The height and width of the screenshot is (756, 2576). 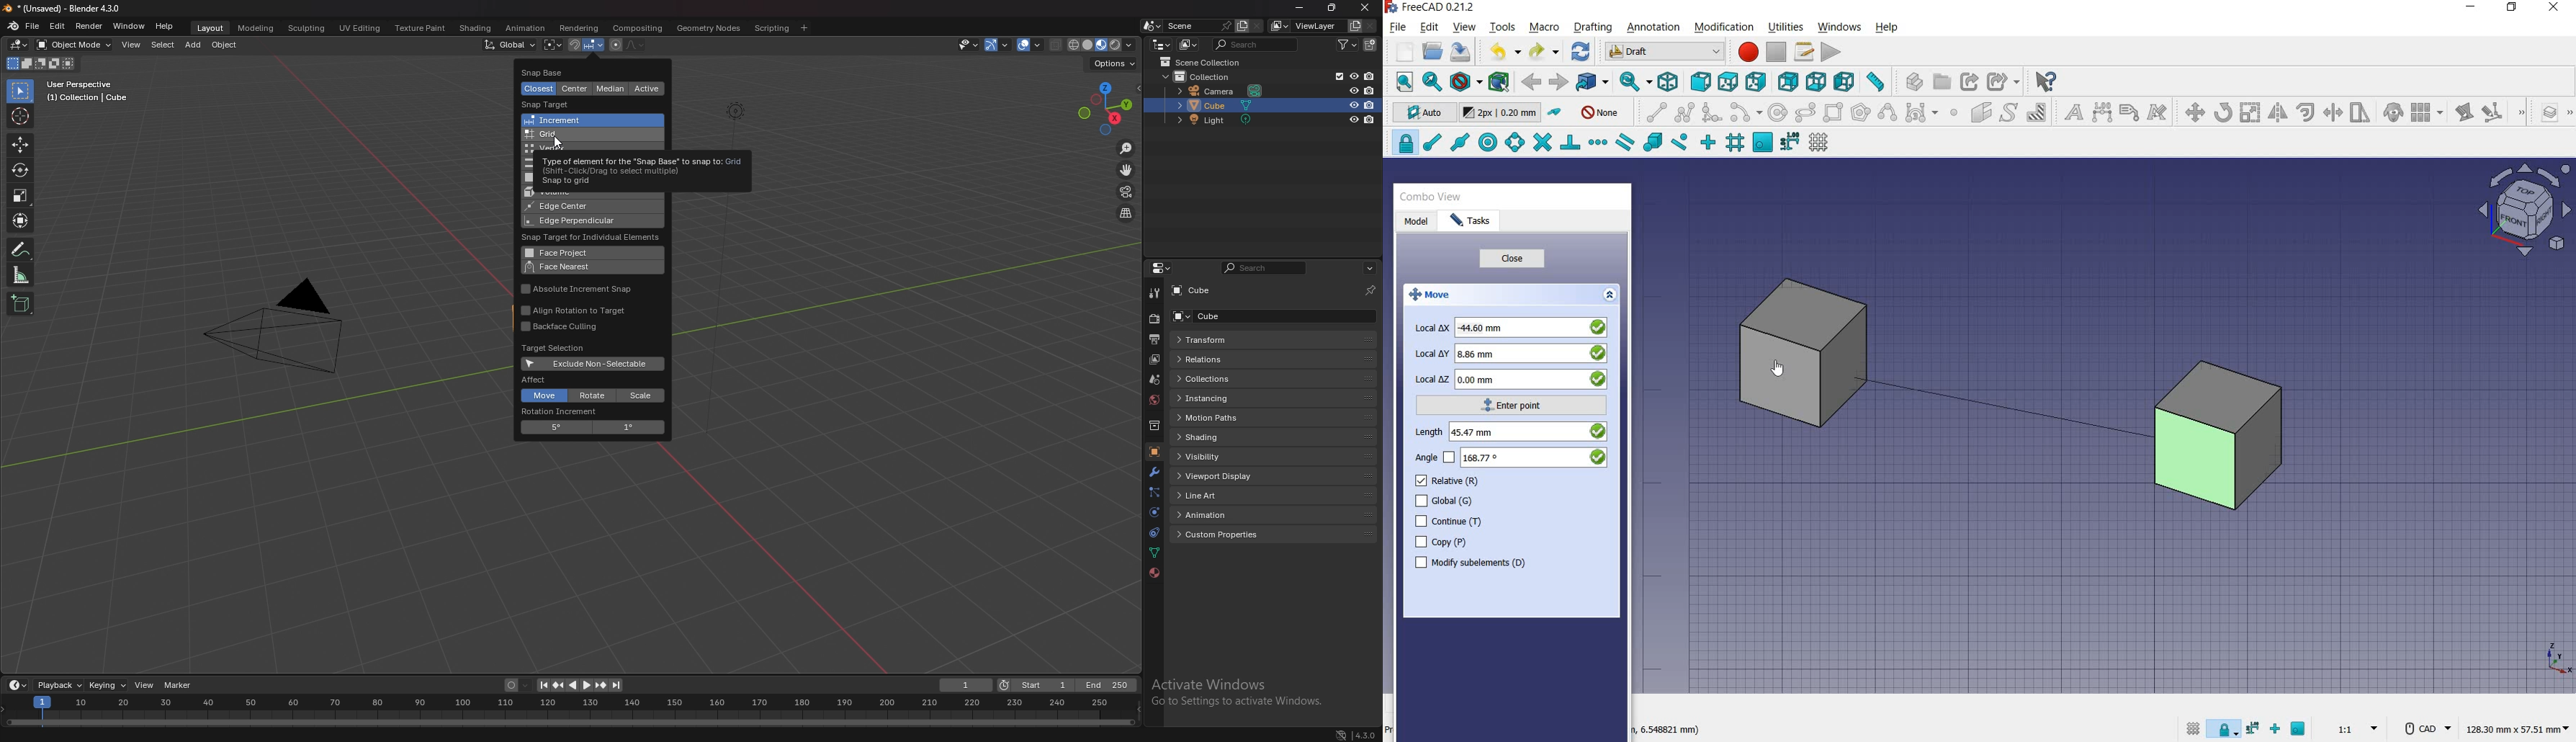 I want to click on line, so click(x=1653, y=112).